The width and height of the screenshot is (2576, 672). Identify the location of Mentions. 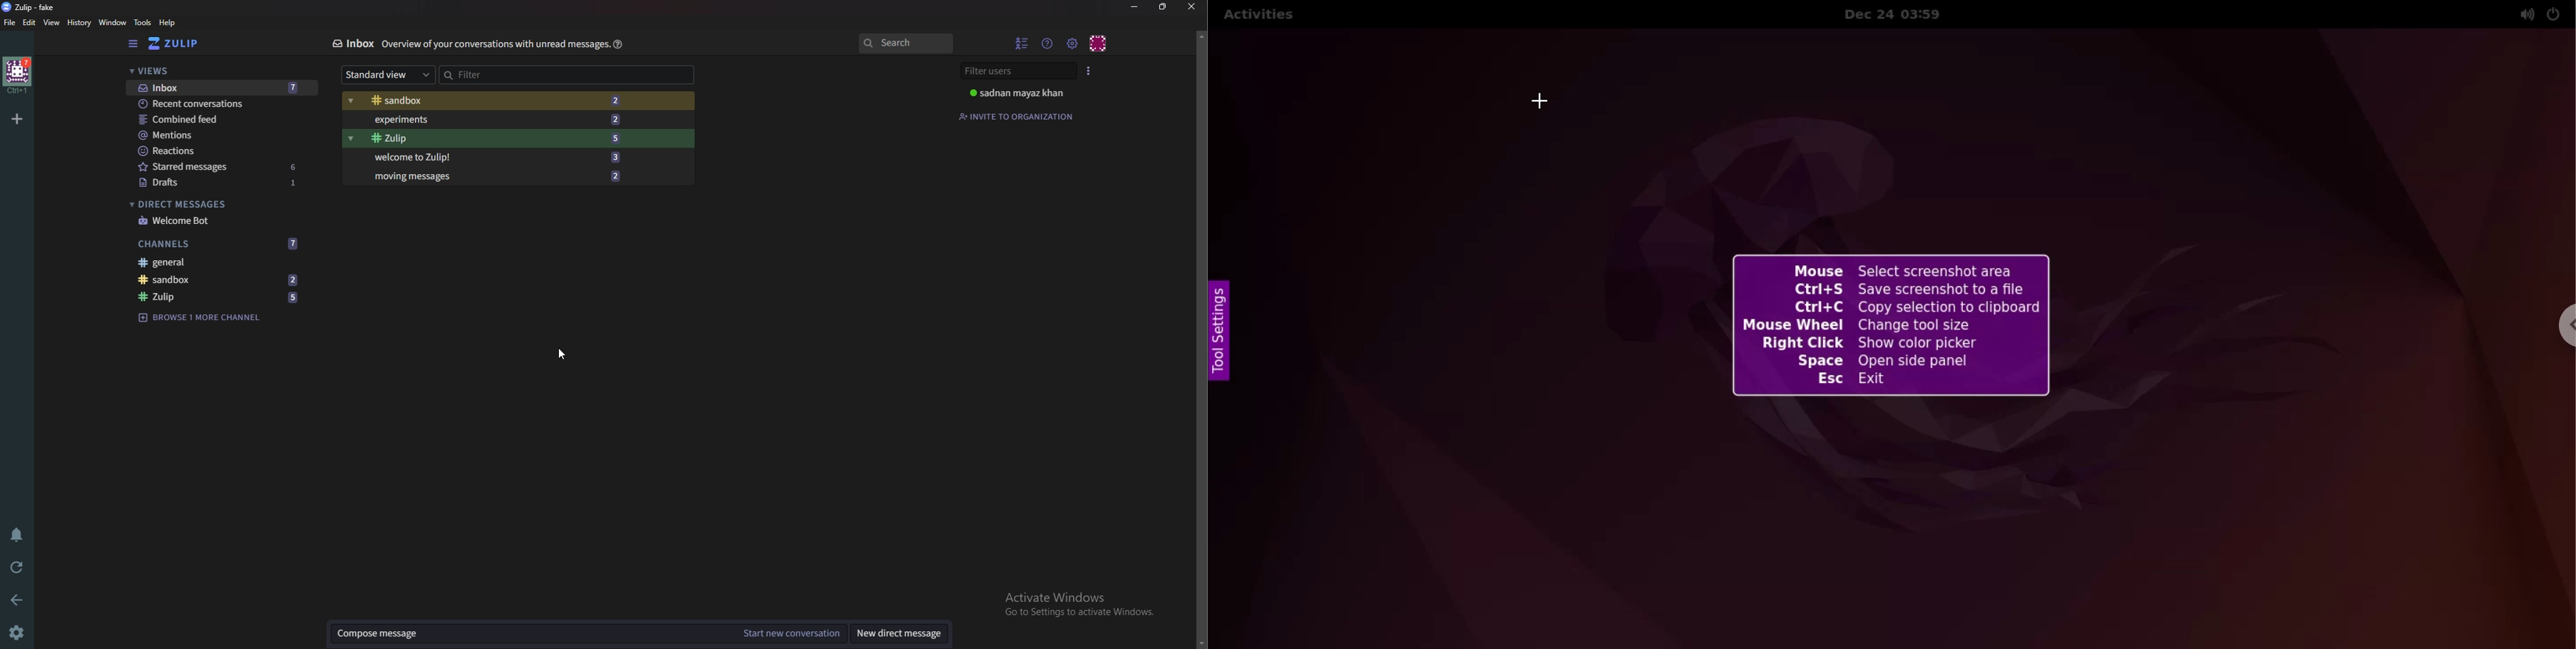
(217, 135).